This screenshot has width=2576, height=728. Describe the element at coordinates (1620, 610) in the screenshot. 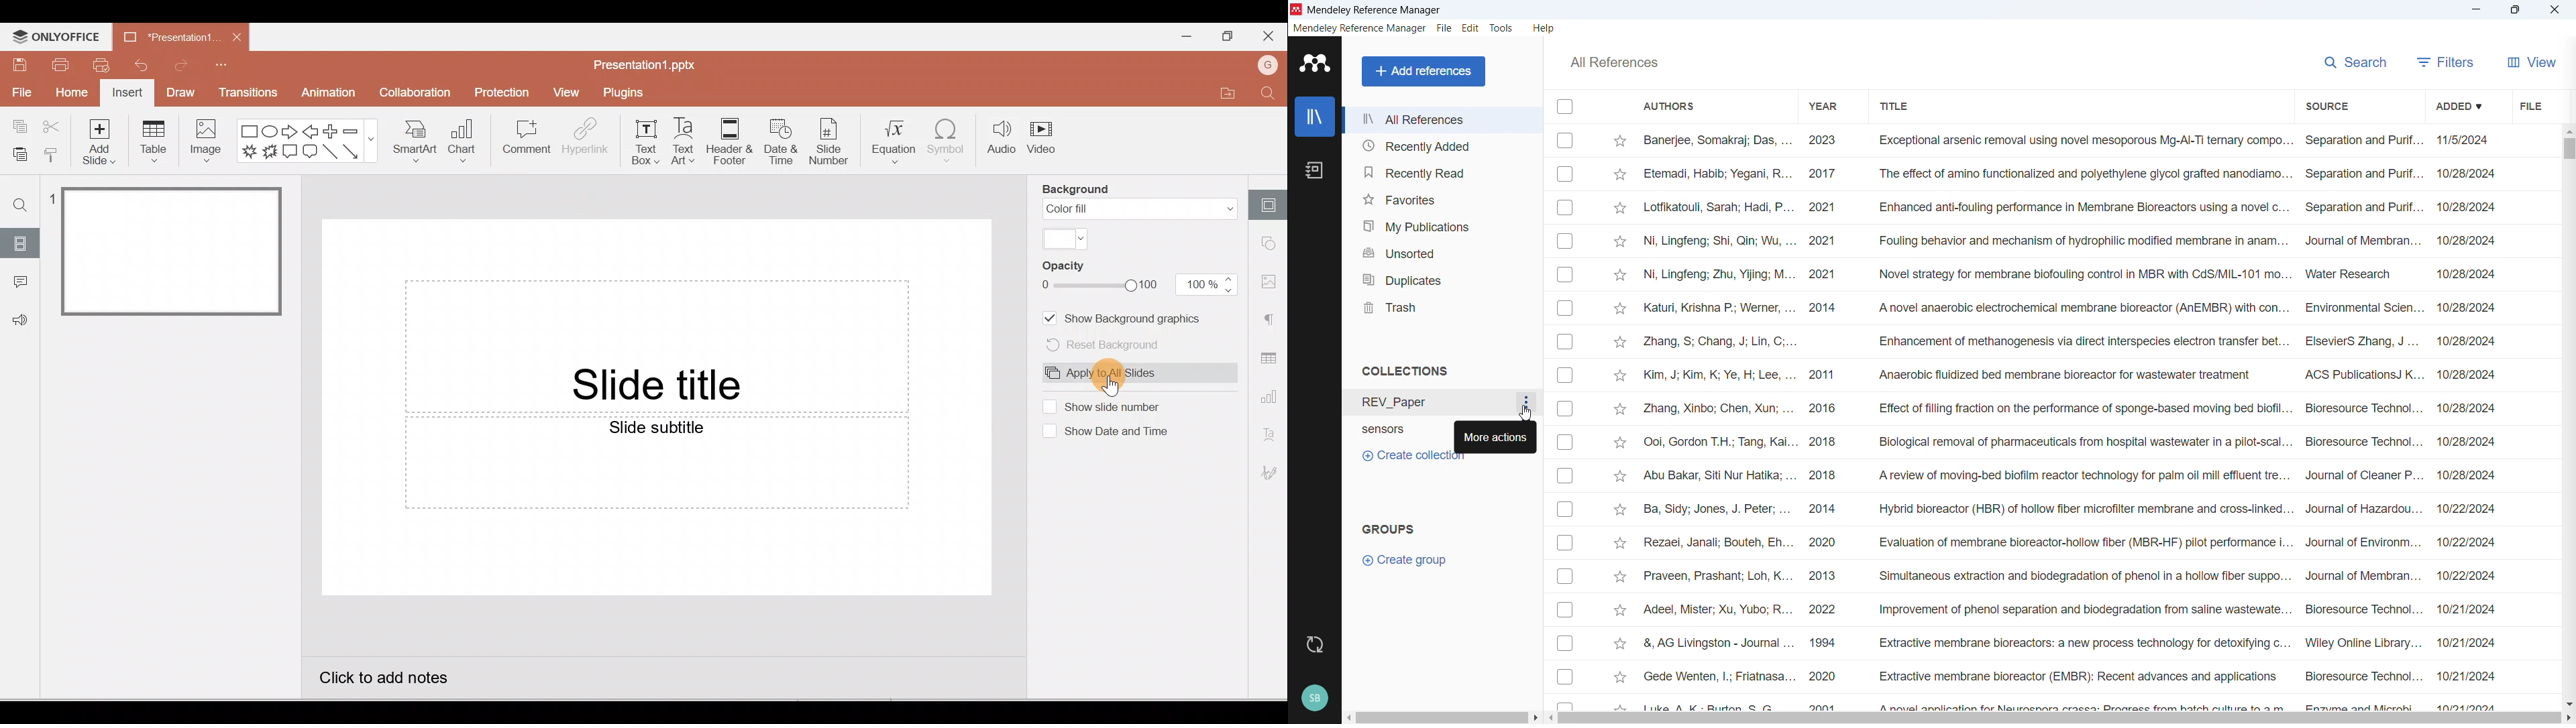

I see `Star mark respective publication` at that location.